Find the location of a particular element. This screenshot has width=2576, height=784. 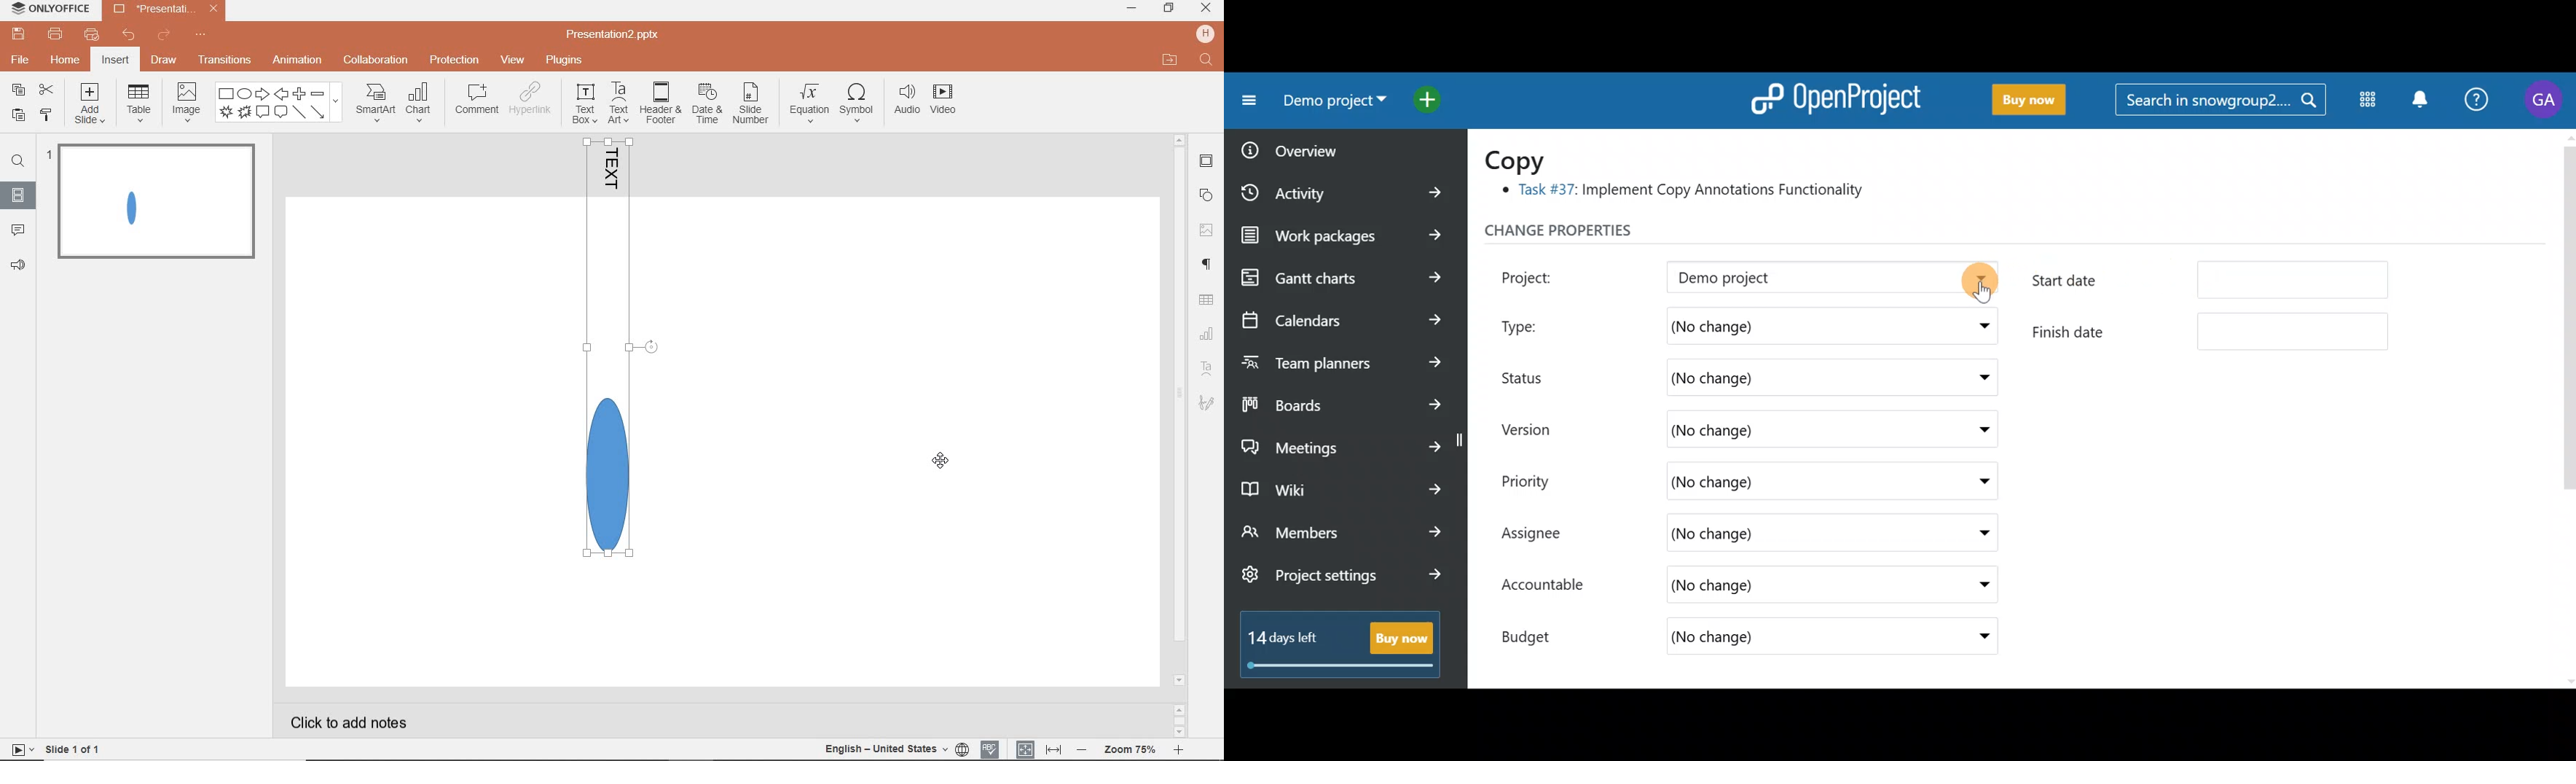

comment is located at coordinates (477, 99).